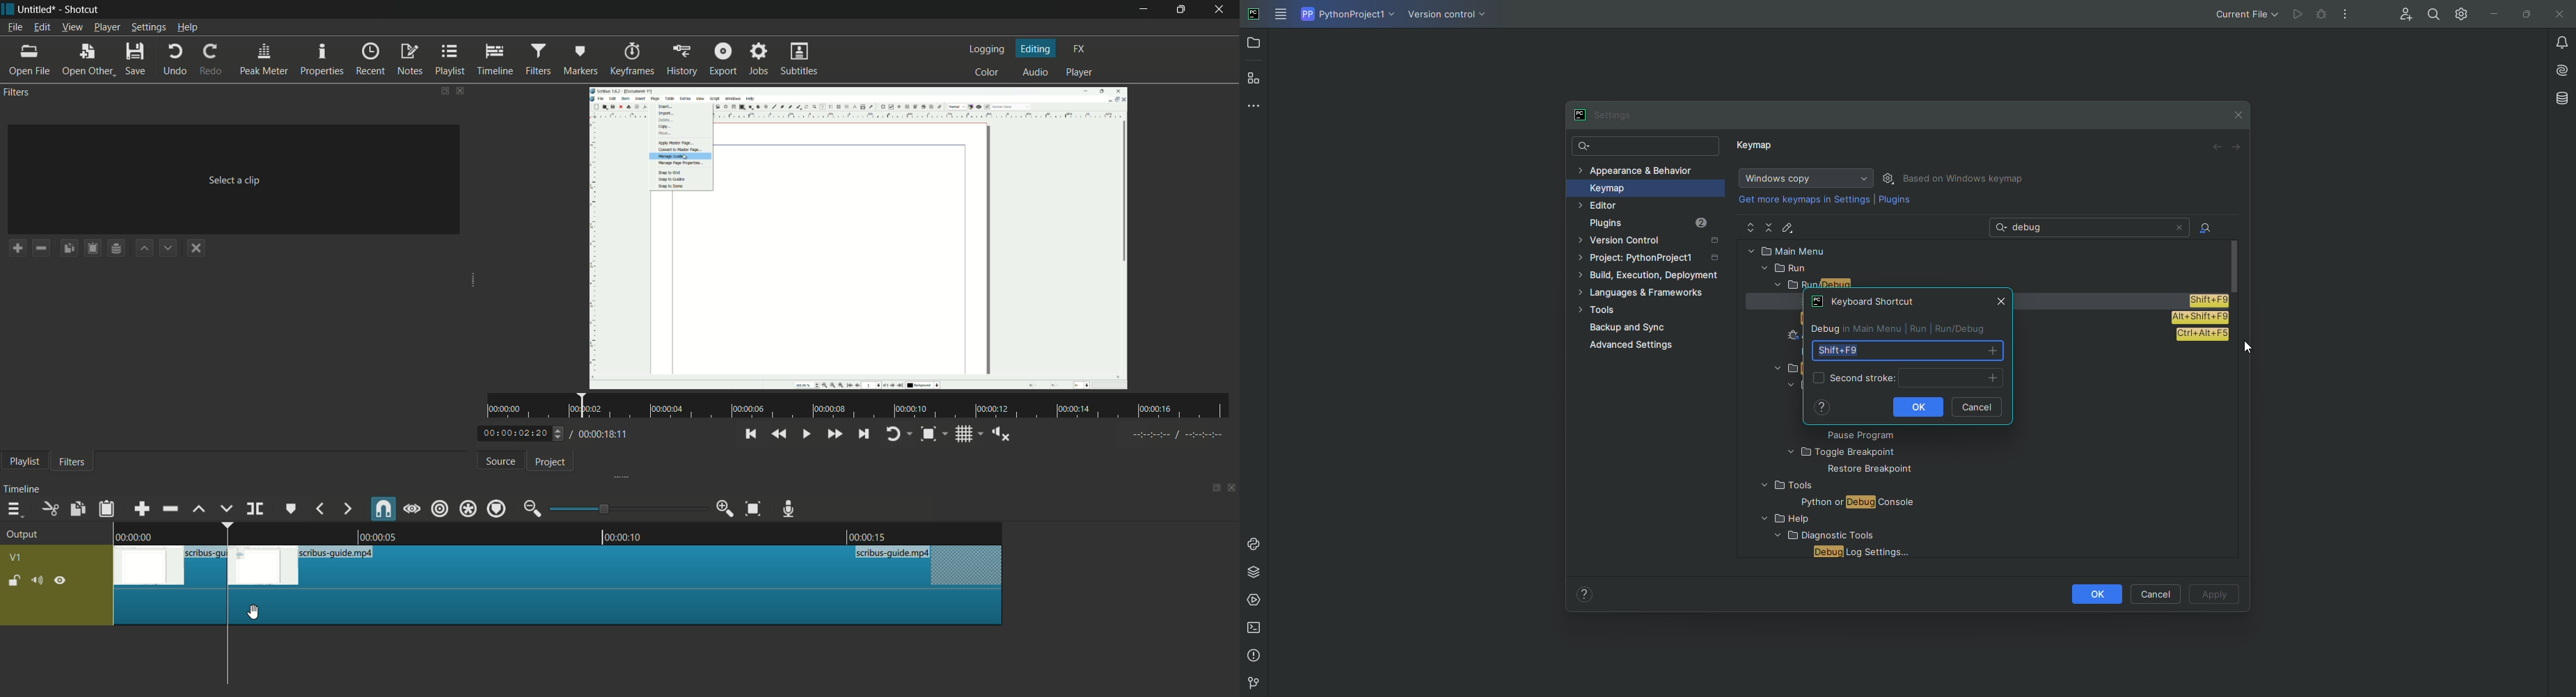 This screenshot has height=700, width=2576. Describe the element at coordinates (37, 580) in the screenshot. I see `mute` at that location.